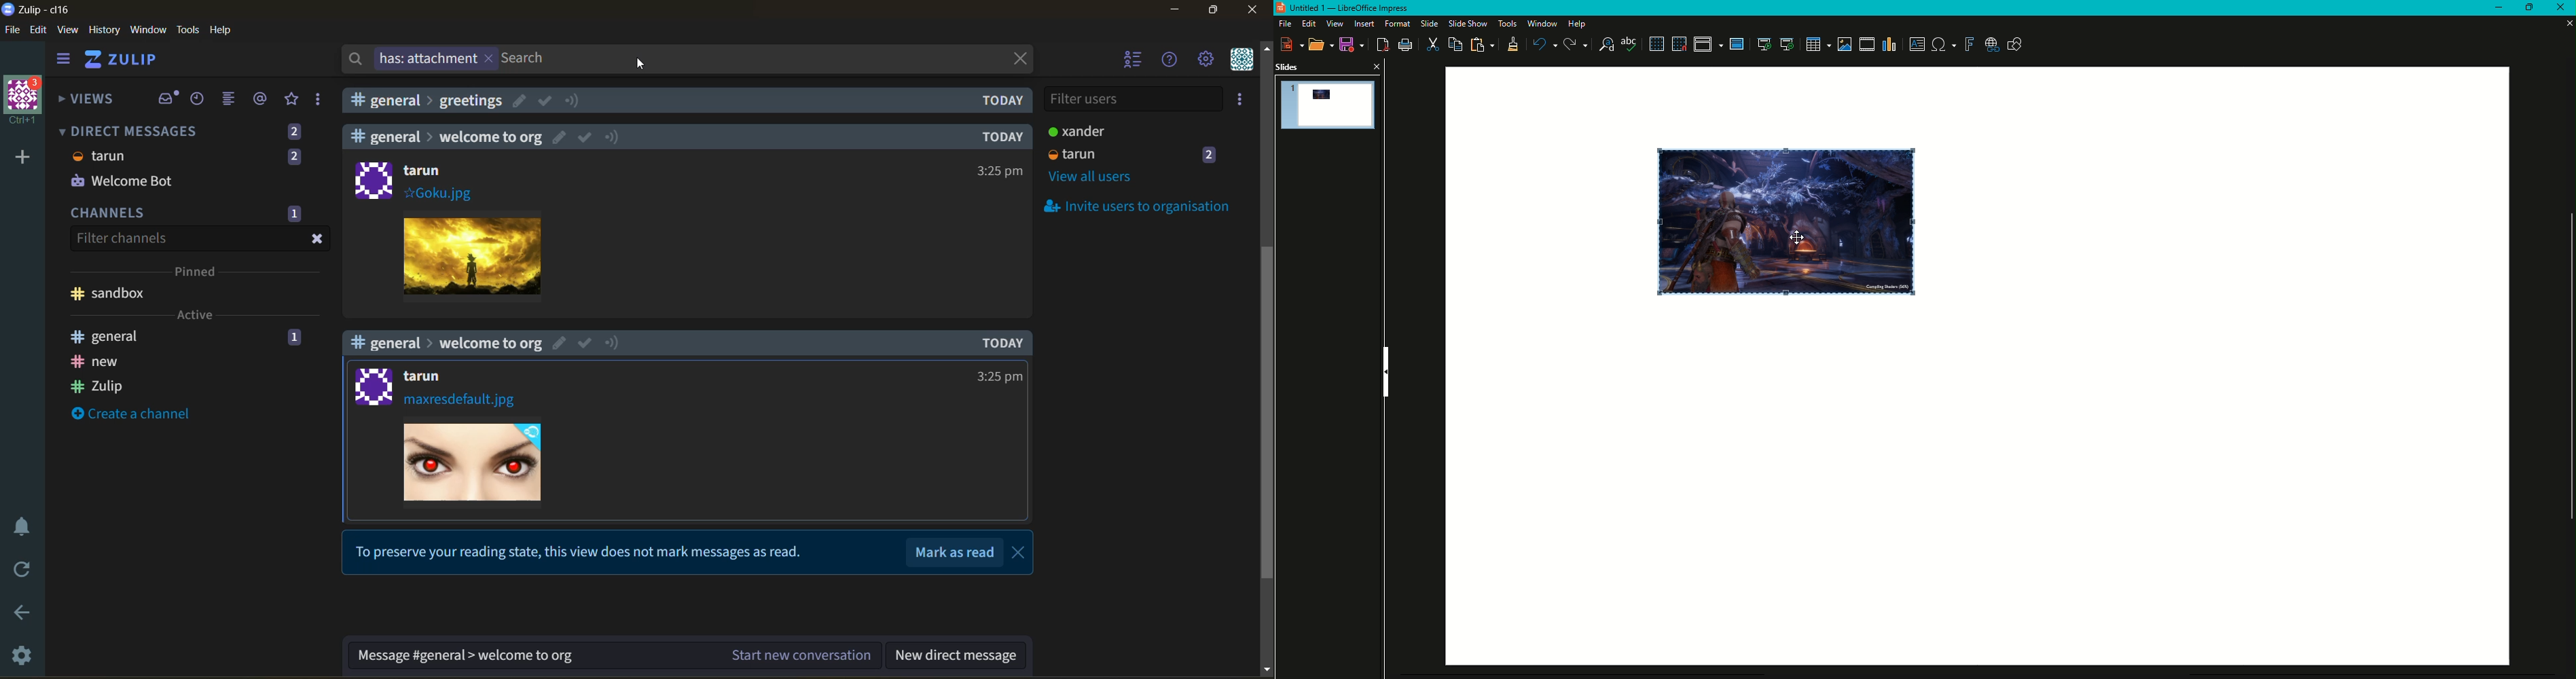 The image size is (2576, 700). Describe the element at coordinates (2015, 45) in the screenshot. I see `Draw Function` at that location.